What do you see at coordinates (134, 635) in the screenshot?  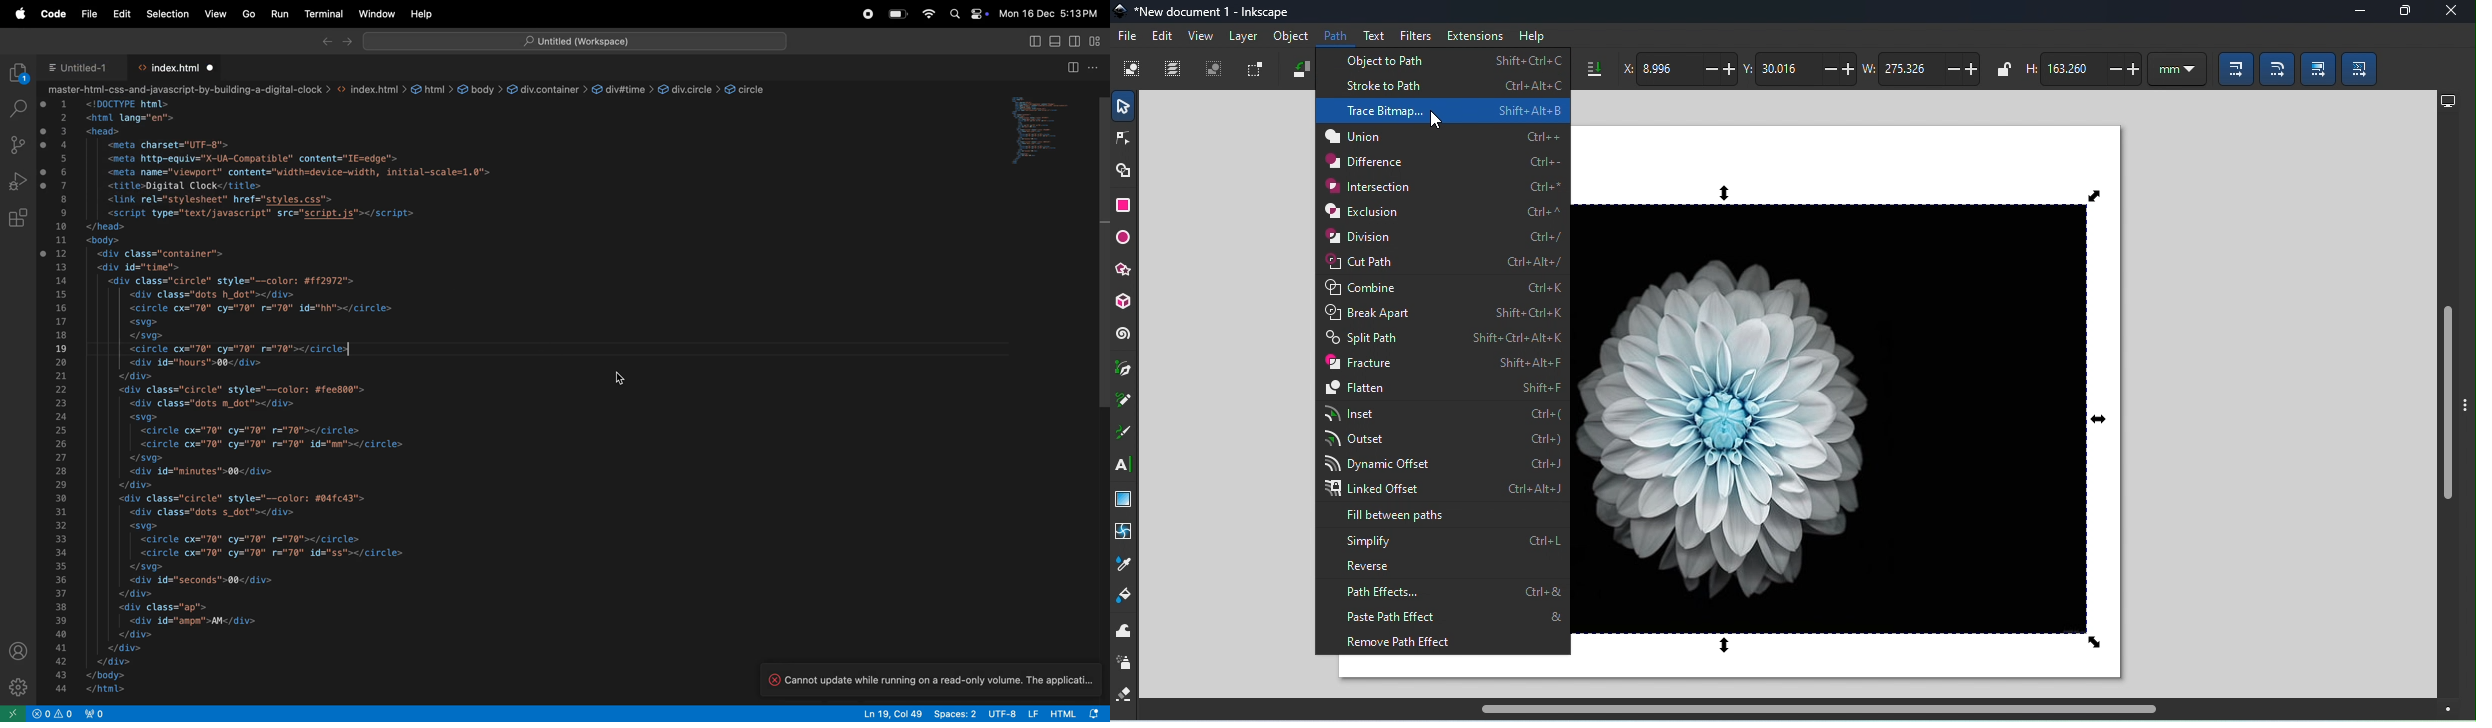 I see `</div>` at bounding box center [134, 635].